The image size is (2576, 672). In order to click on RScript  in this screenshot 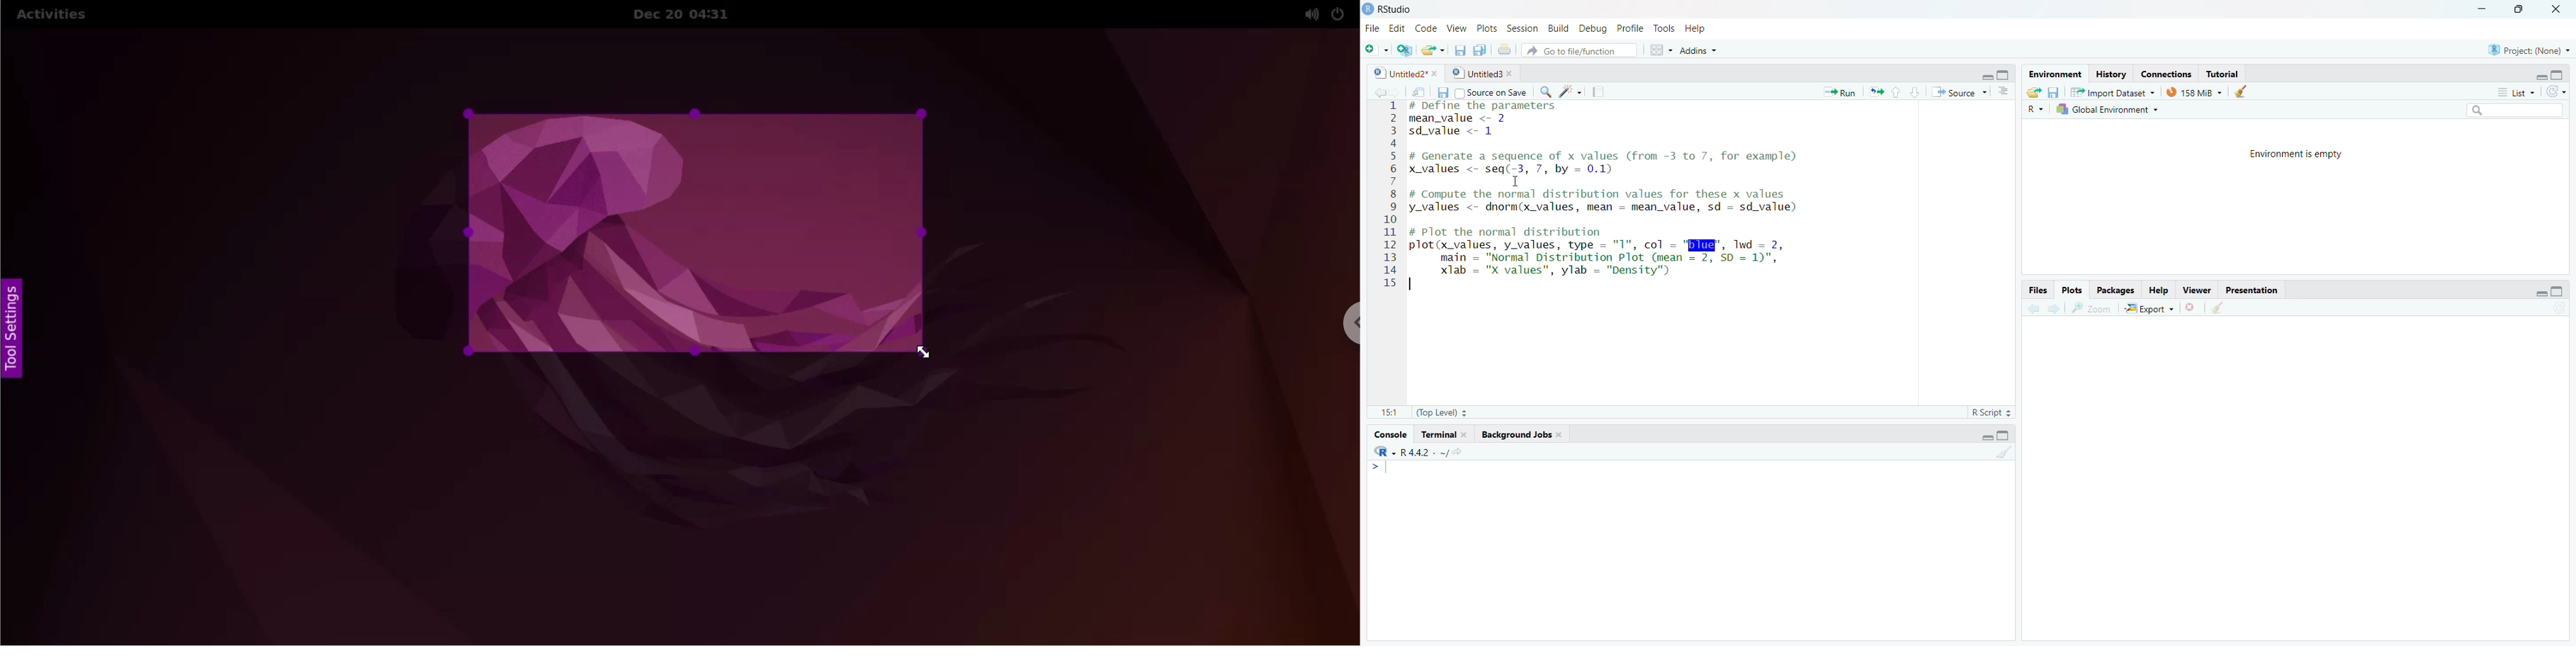, I will do `click(1990, 410)`.